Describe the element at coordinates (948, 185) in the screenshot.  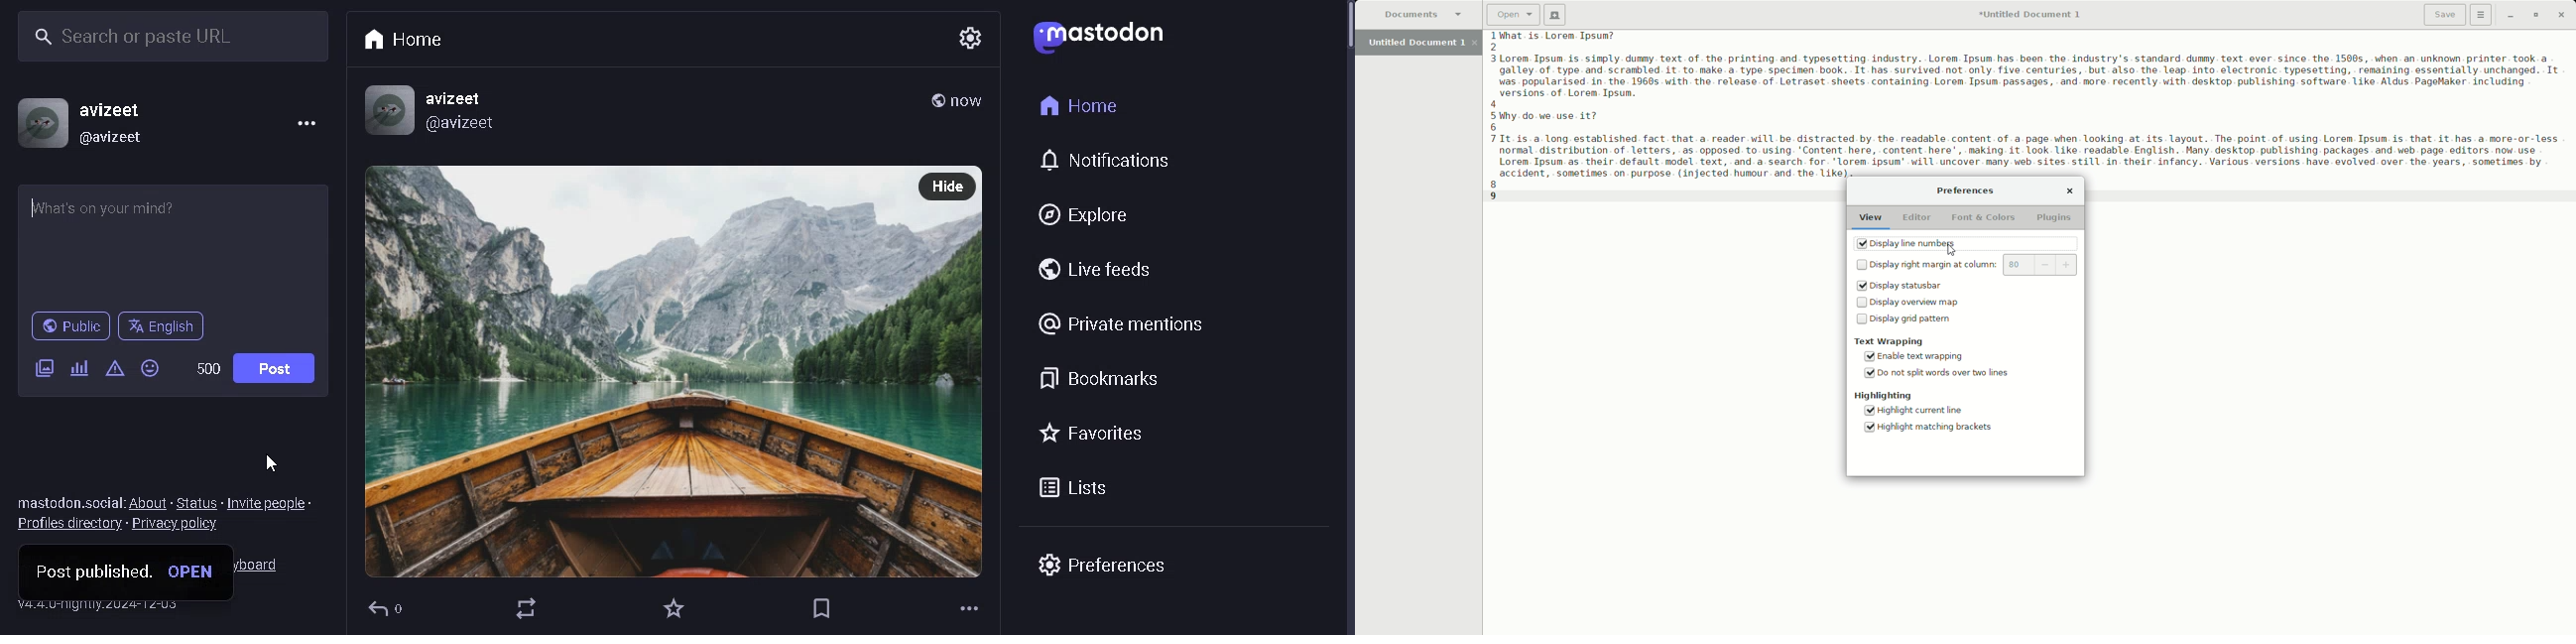
I see `hide` at that location.